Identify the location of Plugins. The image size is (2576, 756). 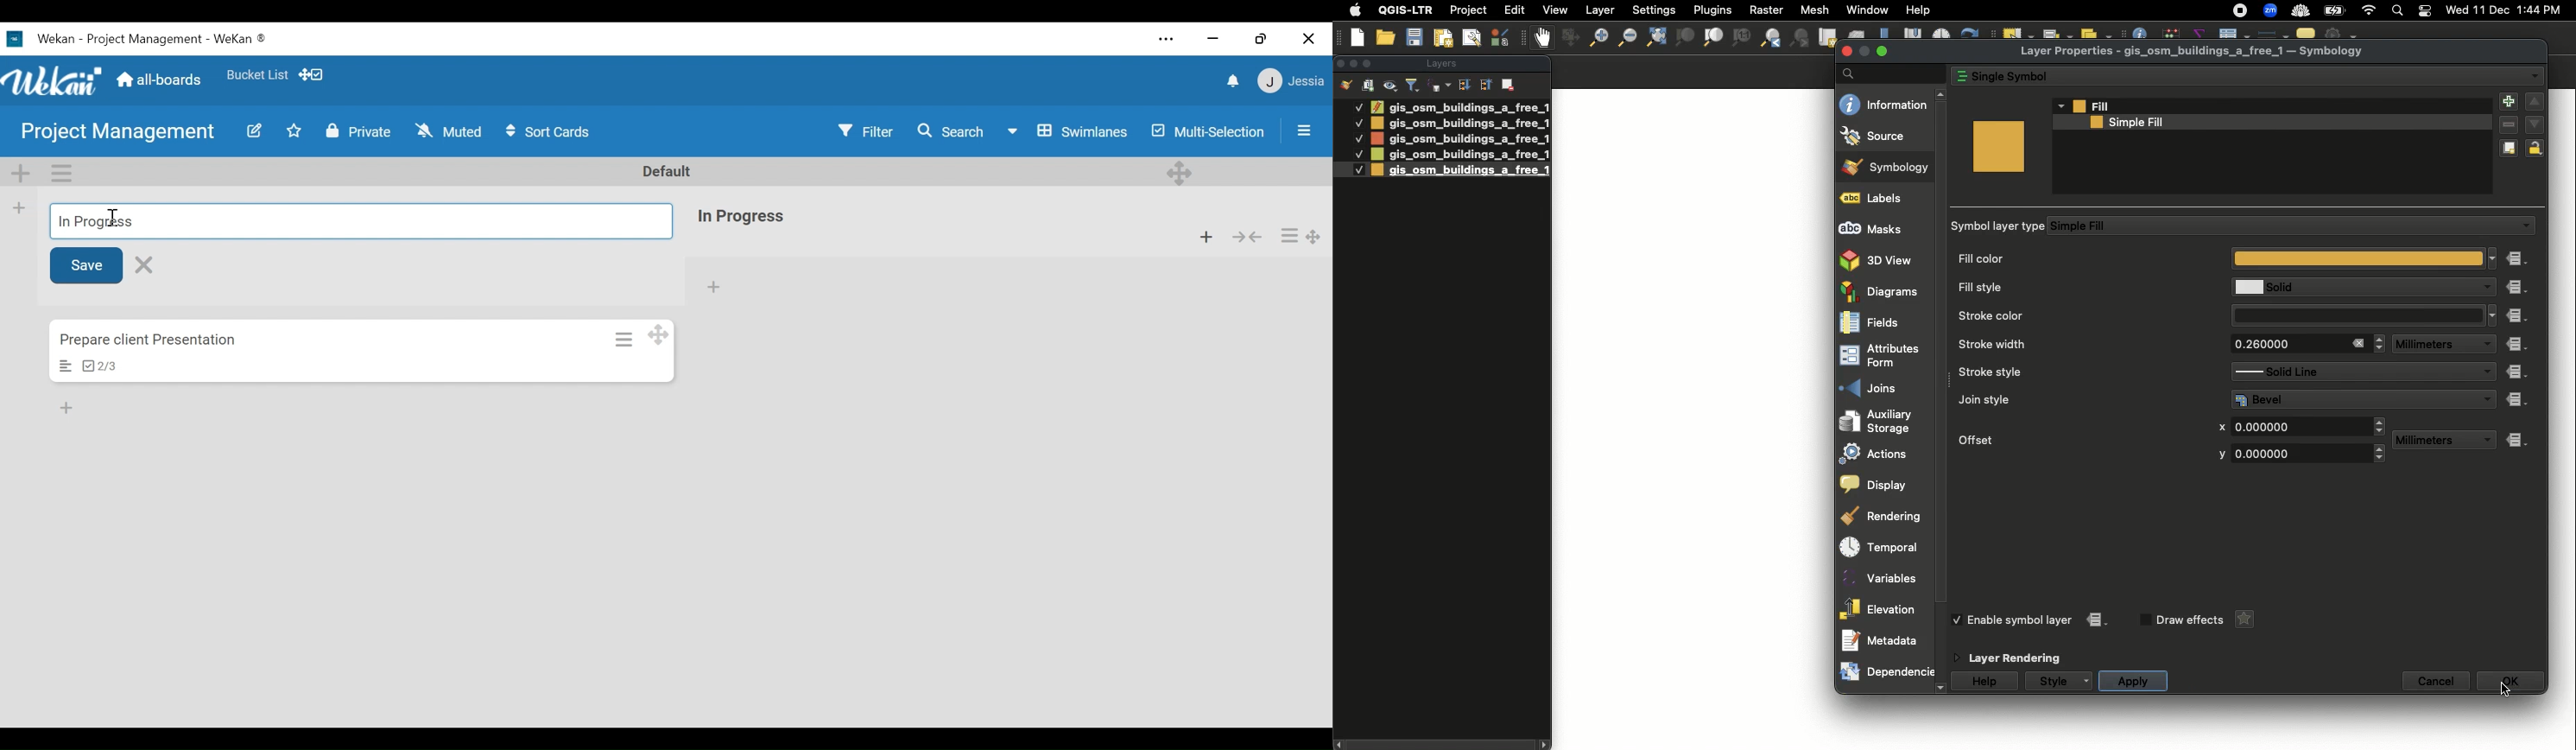
(1711, 9).